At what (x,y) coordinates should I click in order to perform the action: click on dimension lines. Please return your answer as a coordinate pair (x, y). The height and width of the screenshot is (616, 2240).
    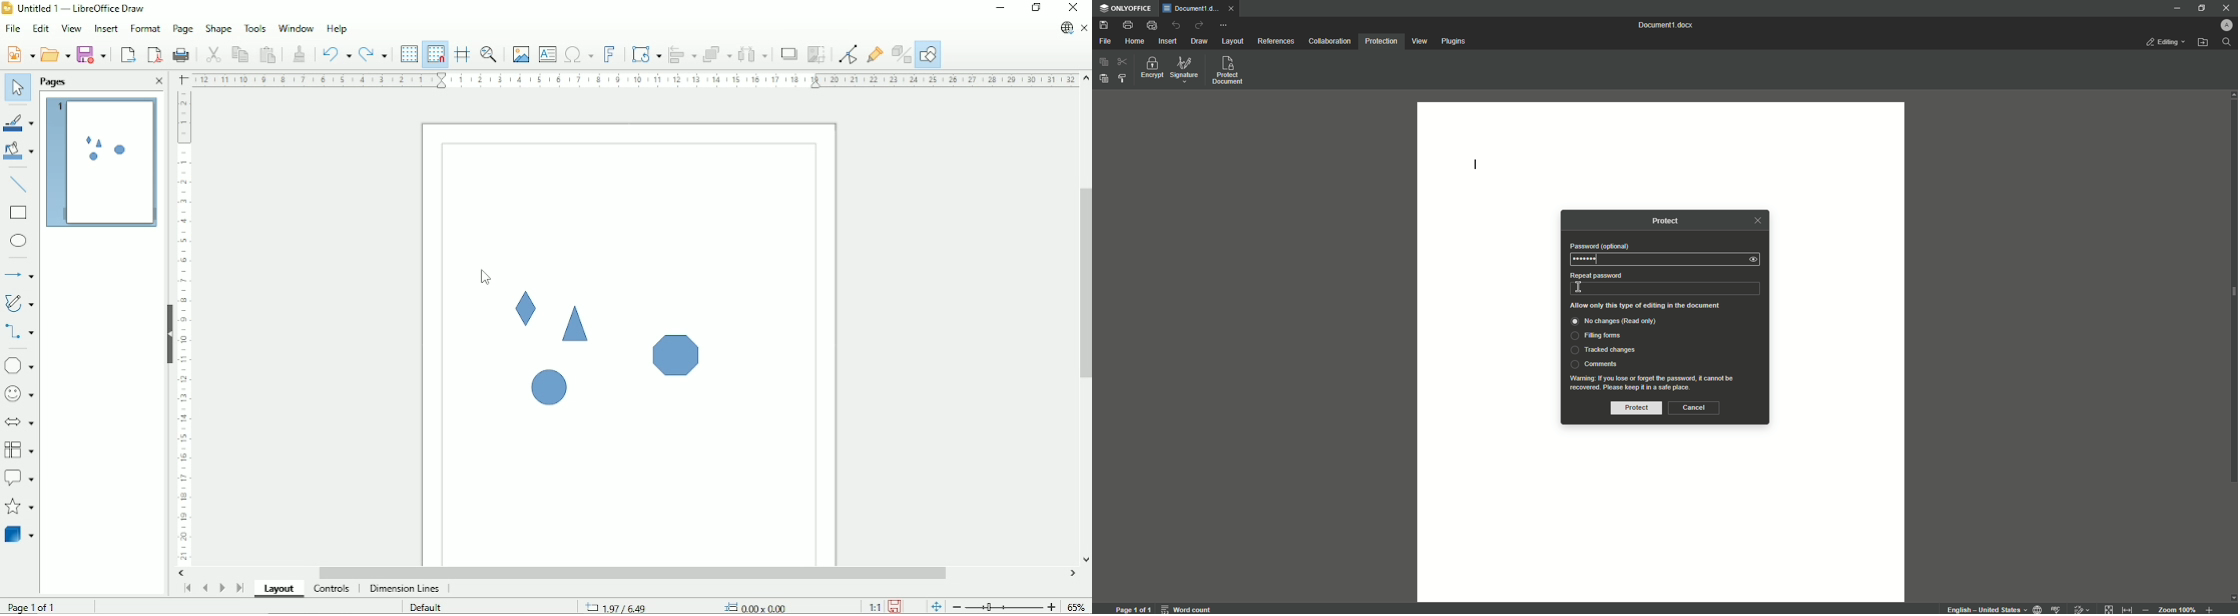
    Looking at the image, I should click on (404, 589).